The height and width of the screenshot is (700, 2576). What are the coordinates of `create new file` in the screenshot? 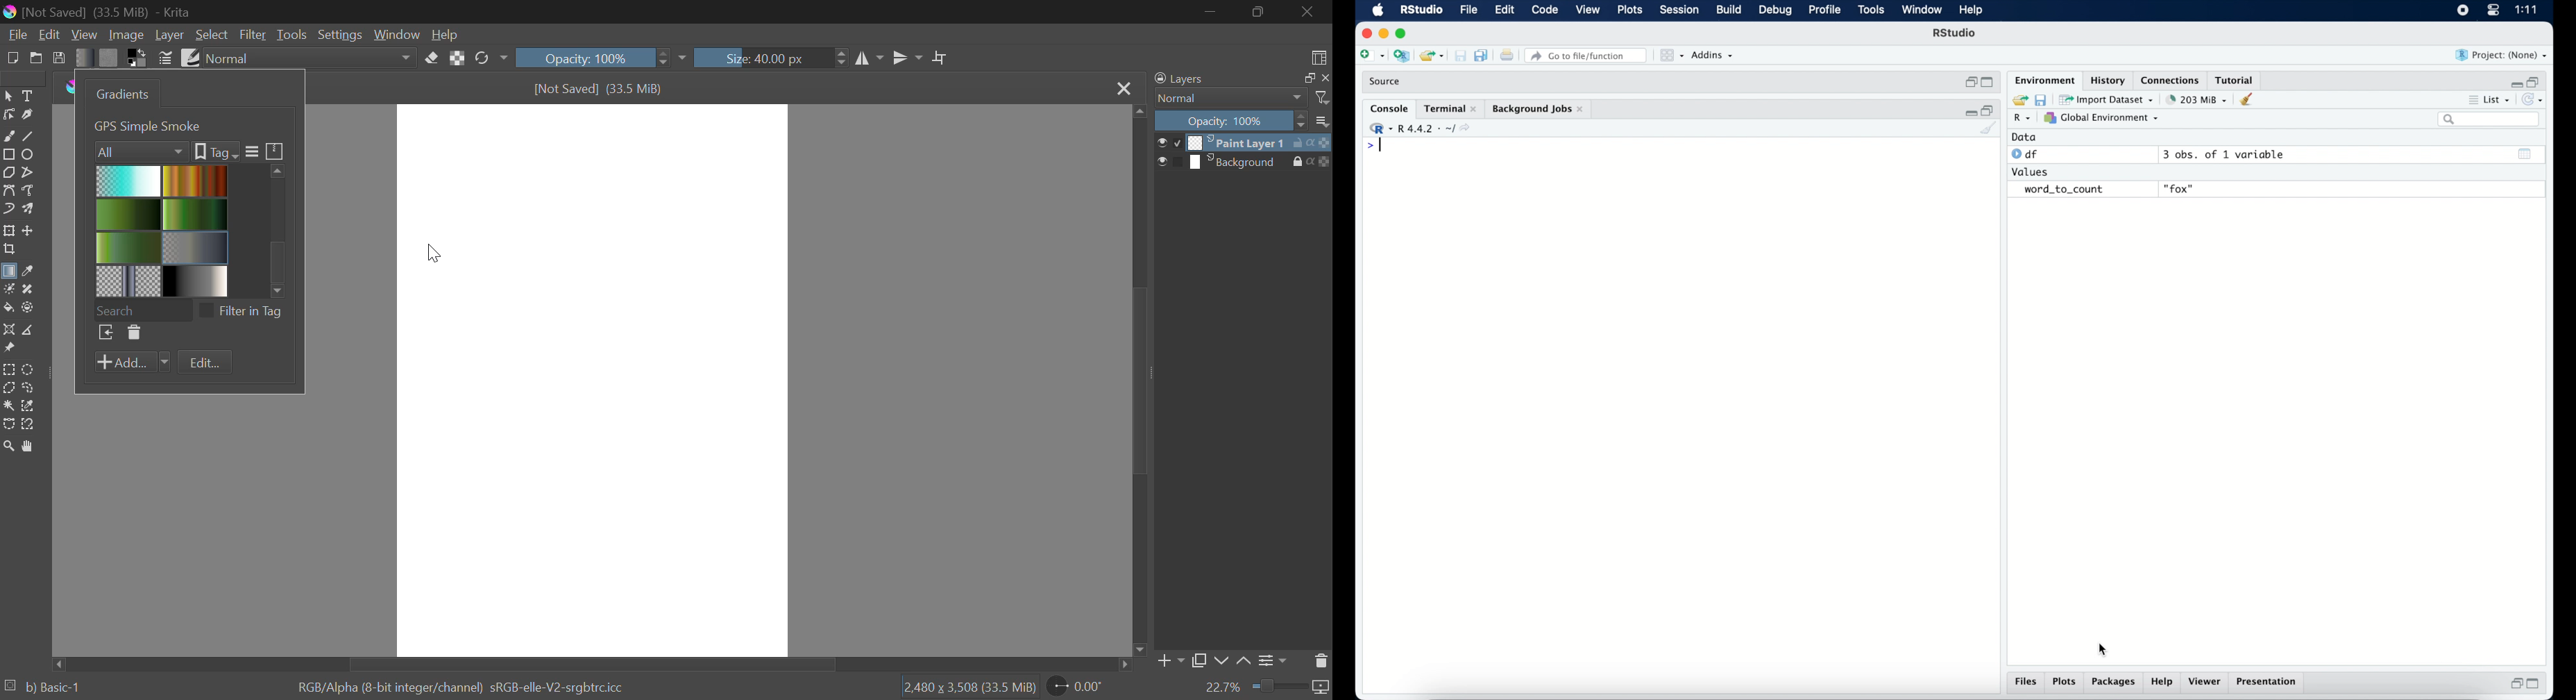 It's located at (1371, 56).